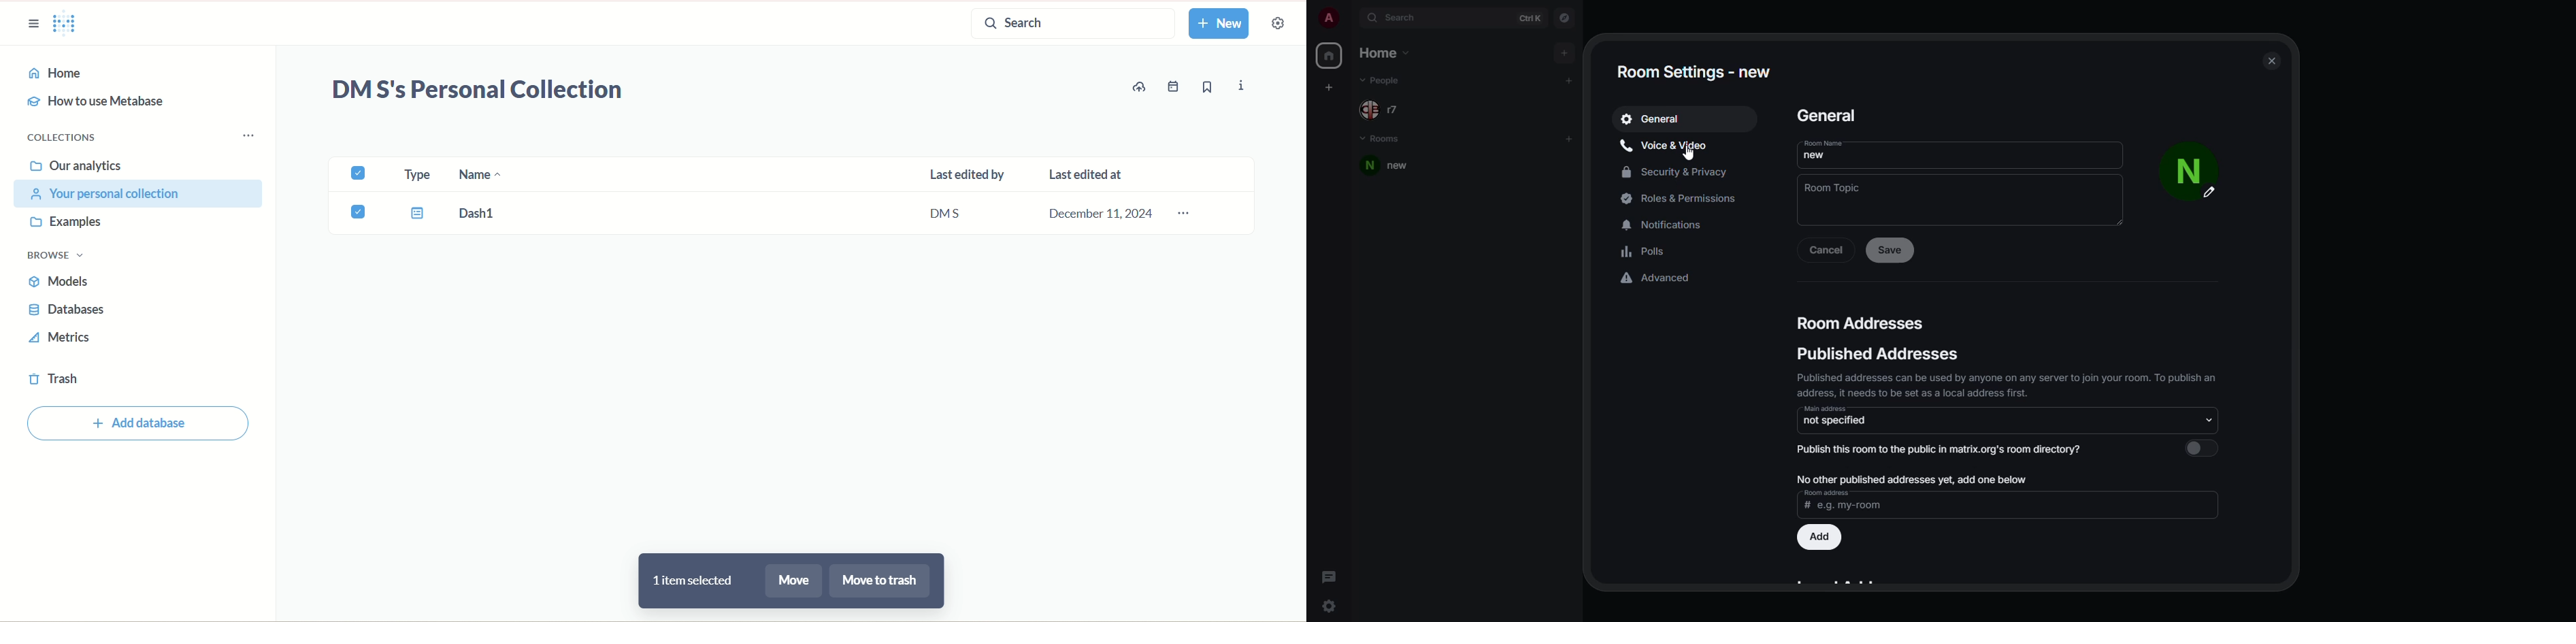  I want to click on Type icon, so click(414, 213).